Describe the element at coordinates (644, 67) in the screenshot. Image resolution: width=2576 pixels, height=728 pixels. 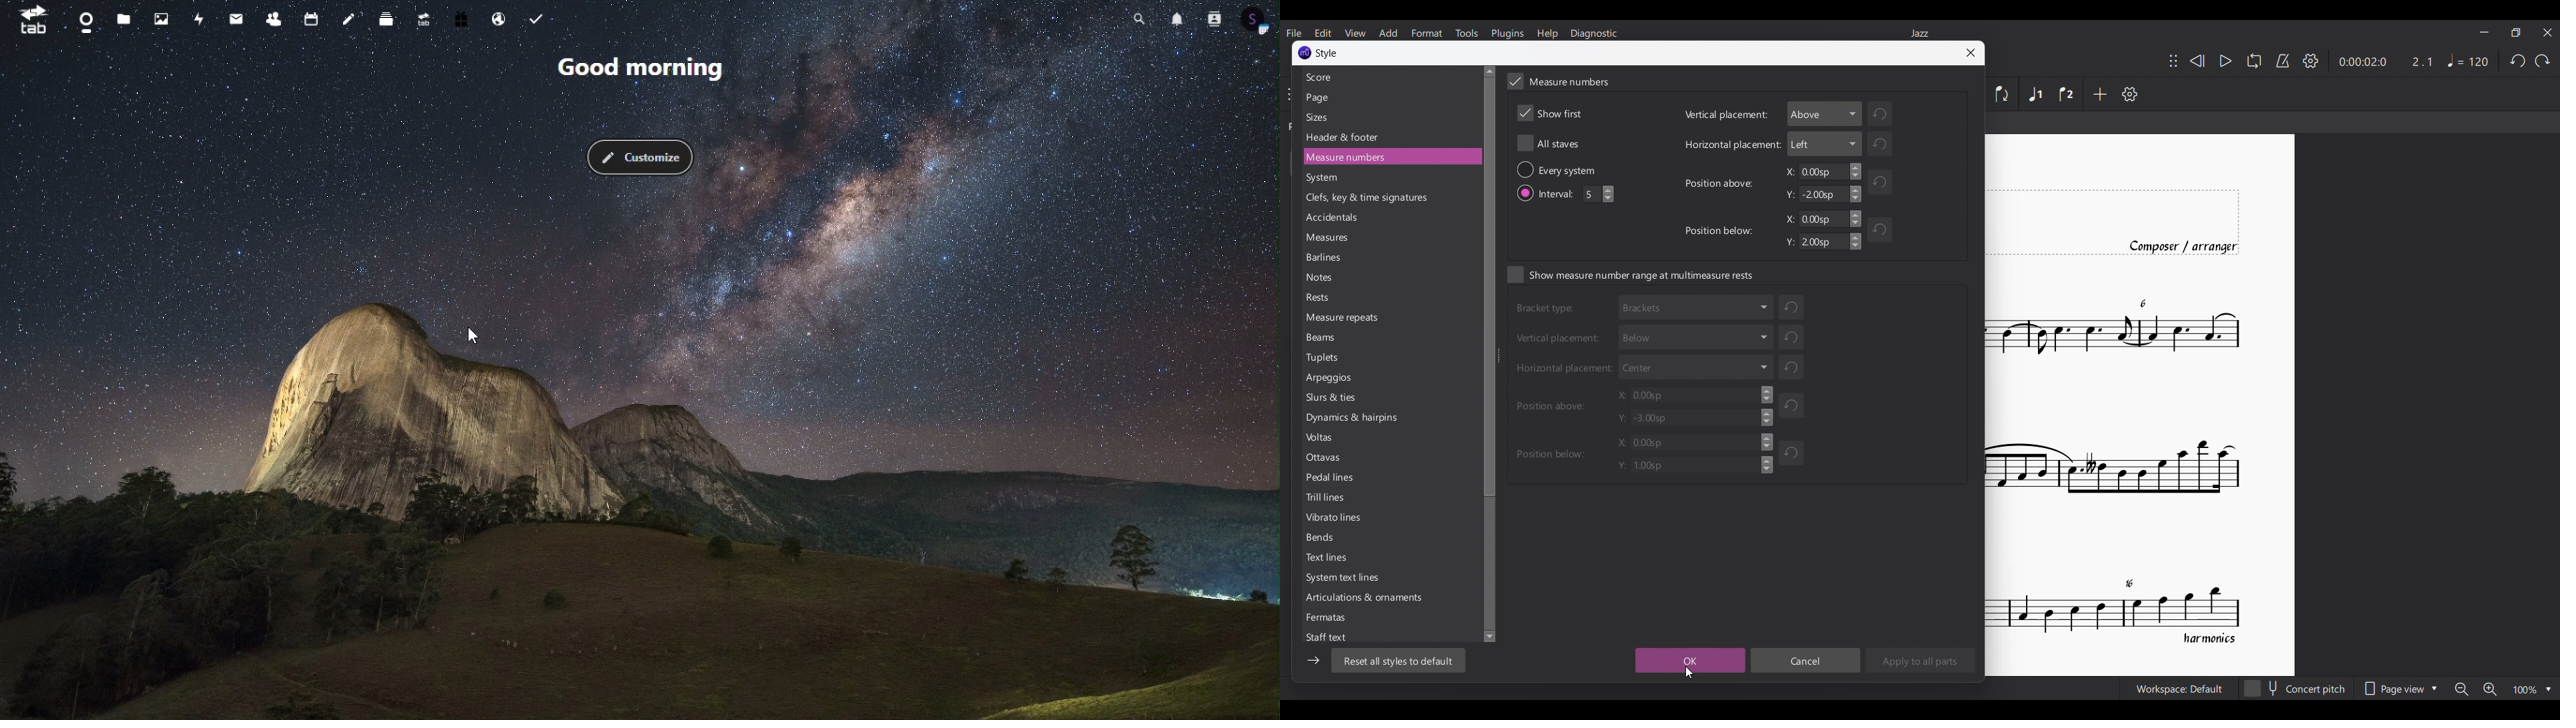
I see `good morning` at that location.